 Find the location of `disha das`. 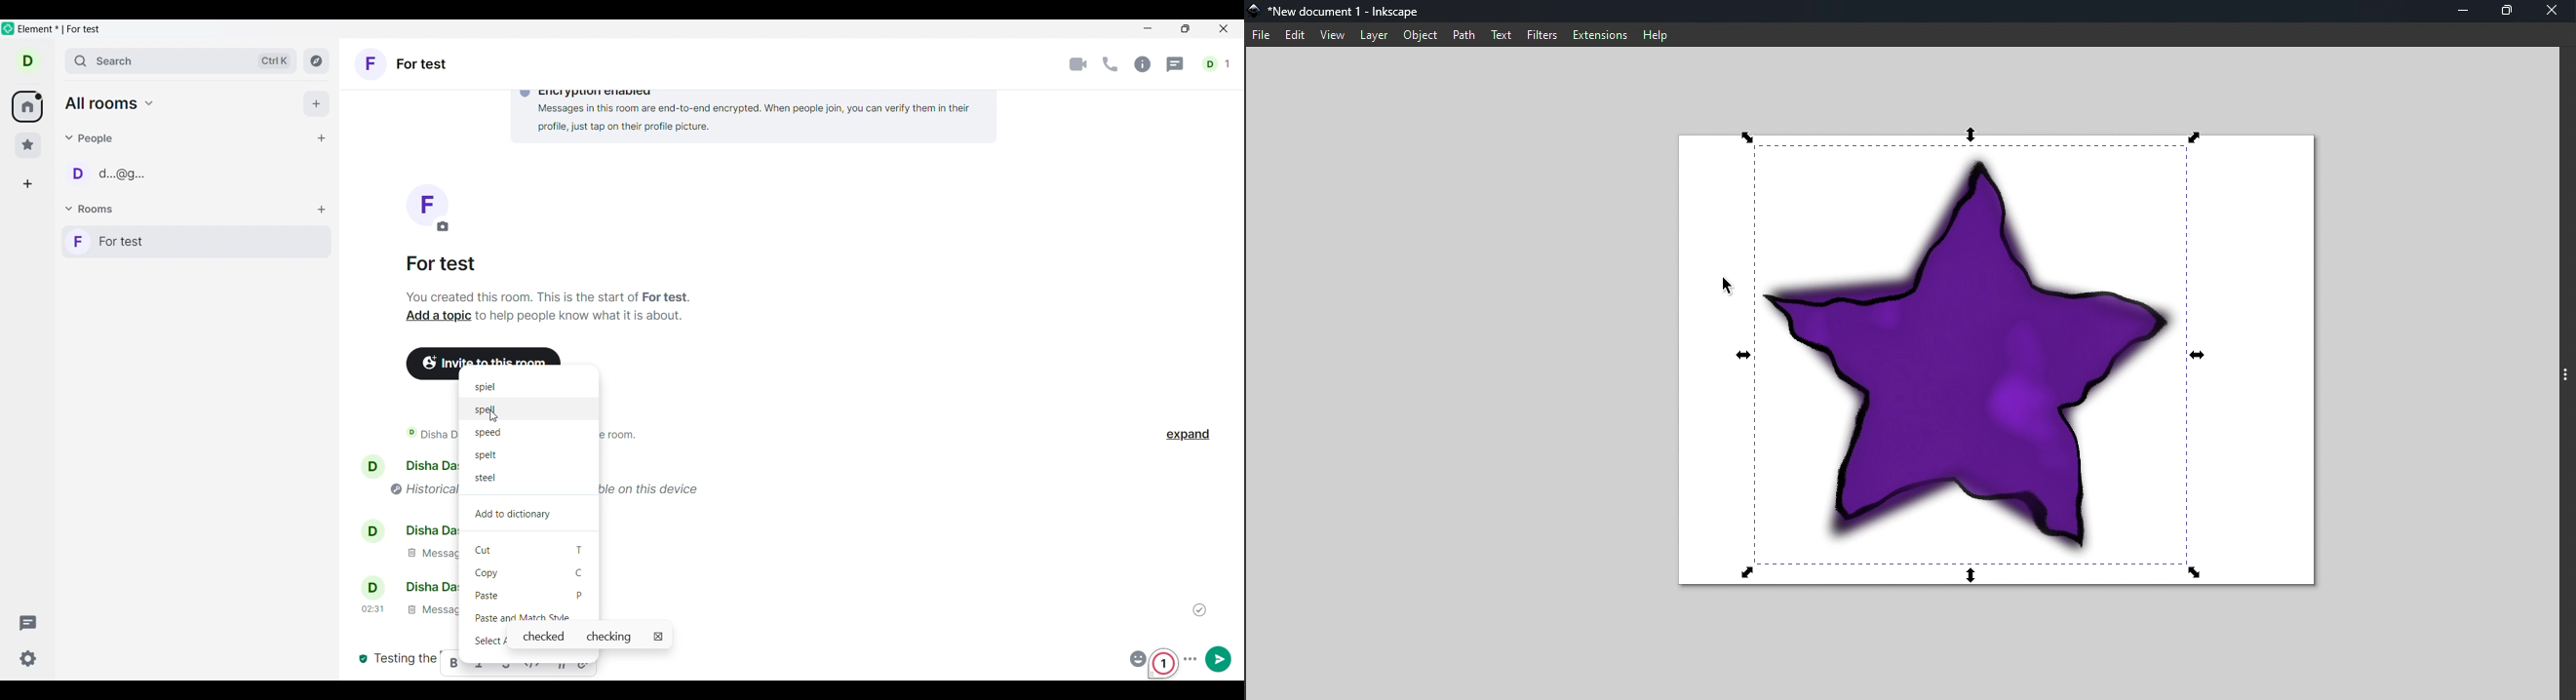

disha das is located at coordinates (410, 587).